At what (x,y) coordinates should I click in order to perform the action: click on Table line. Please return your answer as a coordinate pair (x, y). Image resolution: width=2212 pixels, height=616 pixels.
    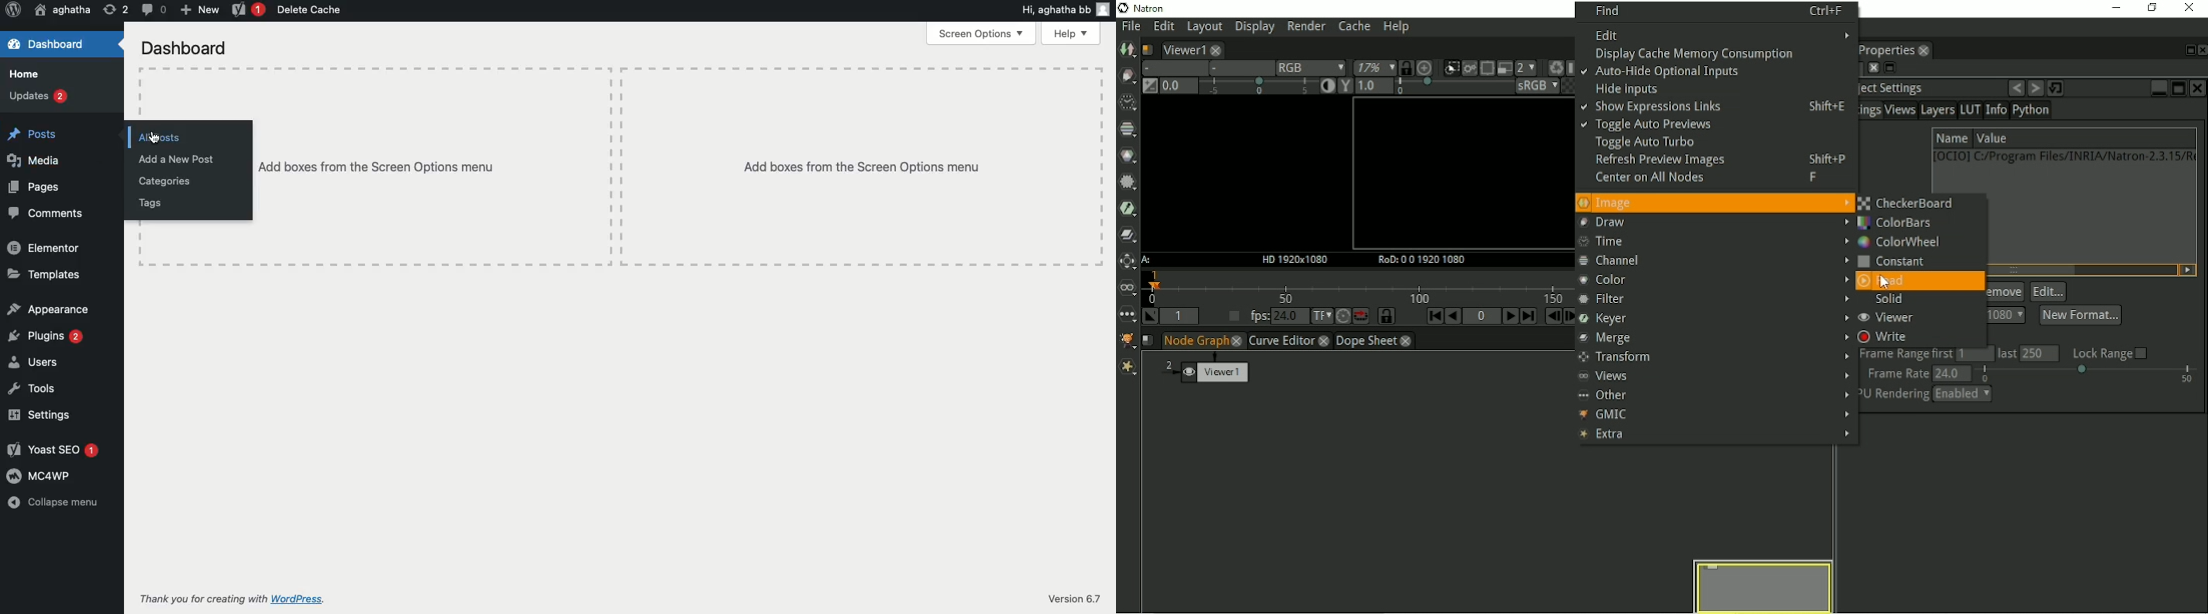
    Looking at the image, I should click on (619, 164).